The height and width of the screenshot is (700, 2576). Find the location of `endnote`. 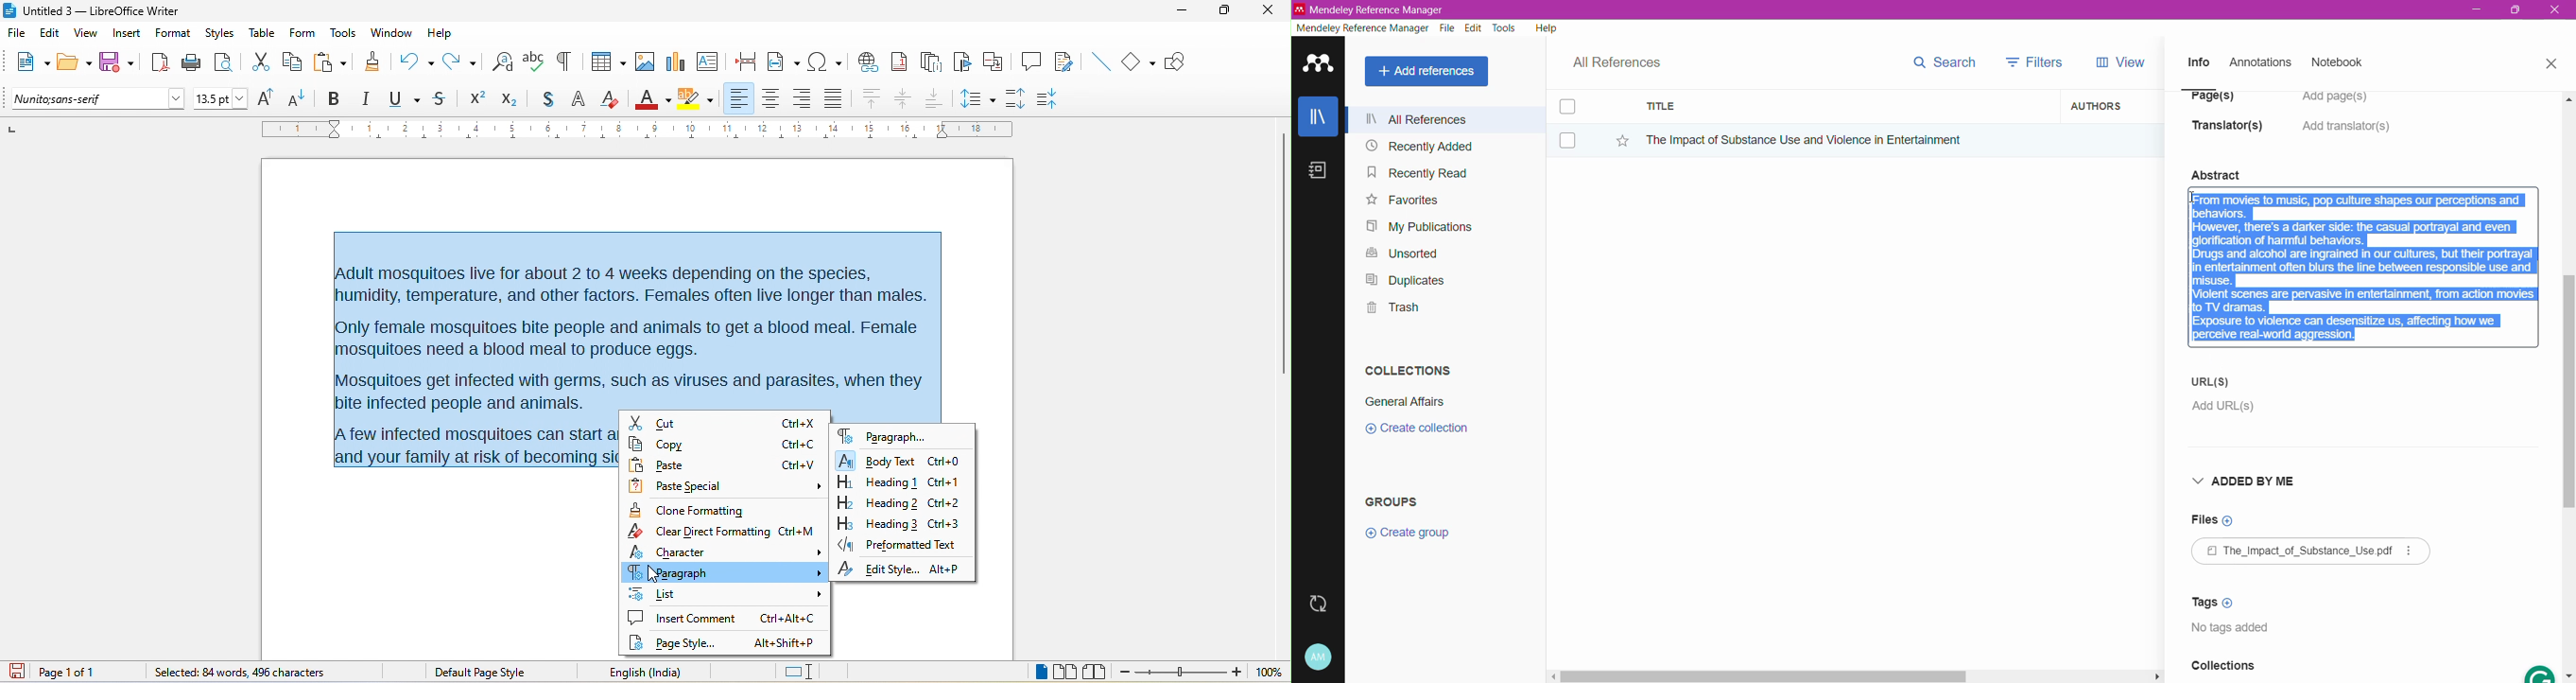

endnote is located at coordinates (931, 62).